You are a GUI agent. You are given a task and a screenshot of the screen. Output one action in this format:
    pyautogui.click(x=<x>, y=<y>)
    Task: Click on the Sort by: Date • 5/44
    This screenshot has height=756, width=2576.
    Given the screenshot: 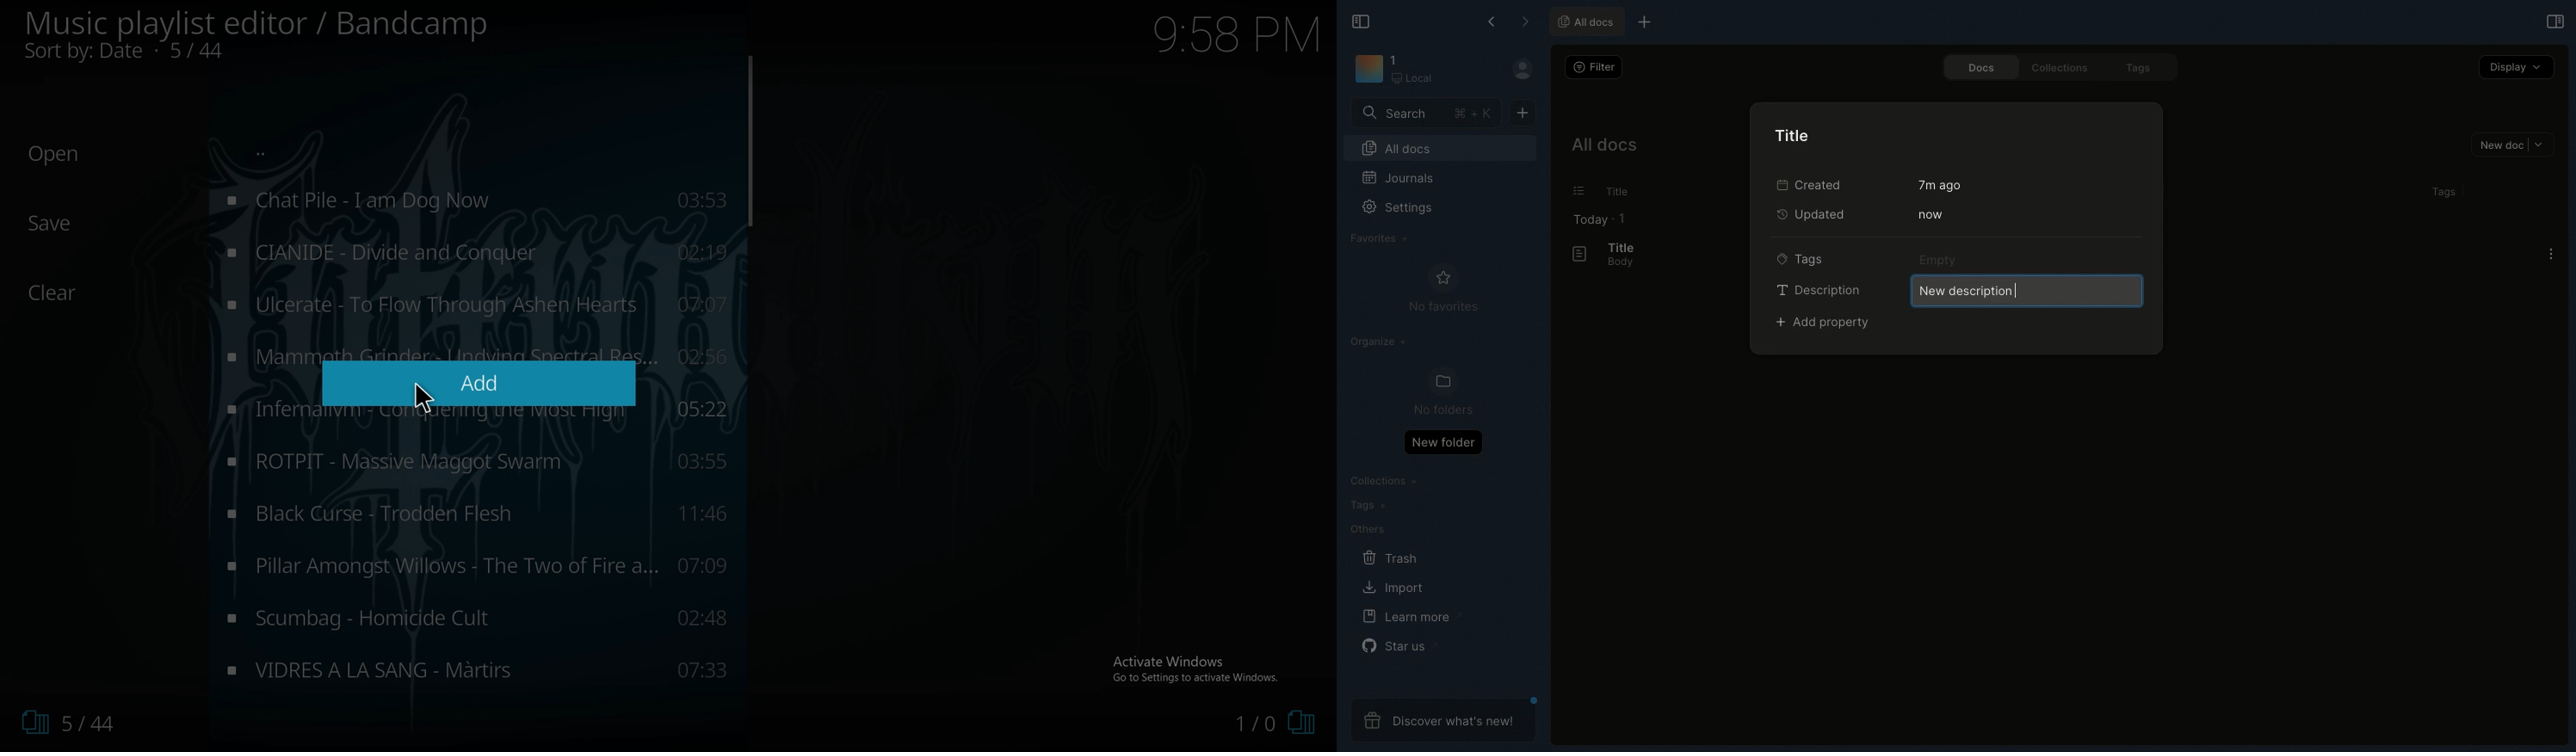 What is the action you would take?
    pyautogui.click(x=148, y=53)
    